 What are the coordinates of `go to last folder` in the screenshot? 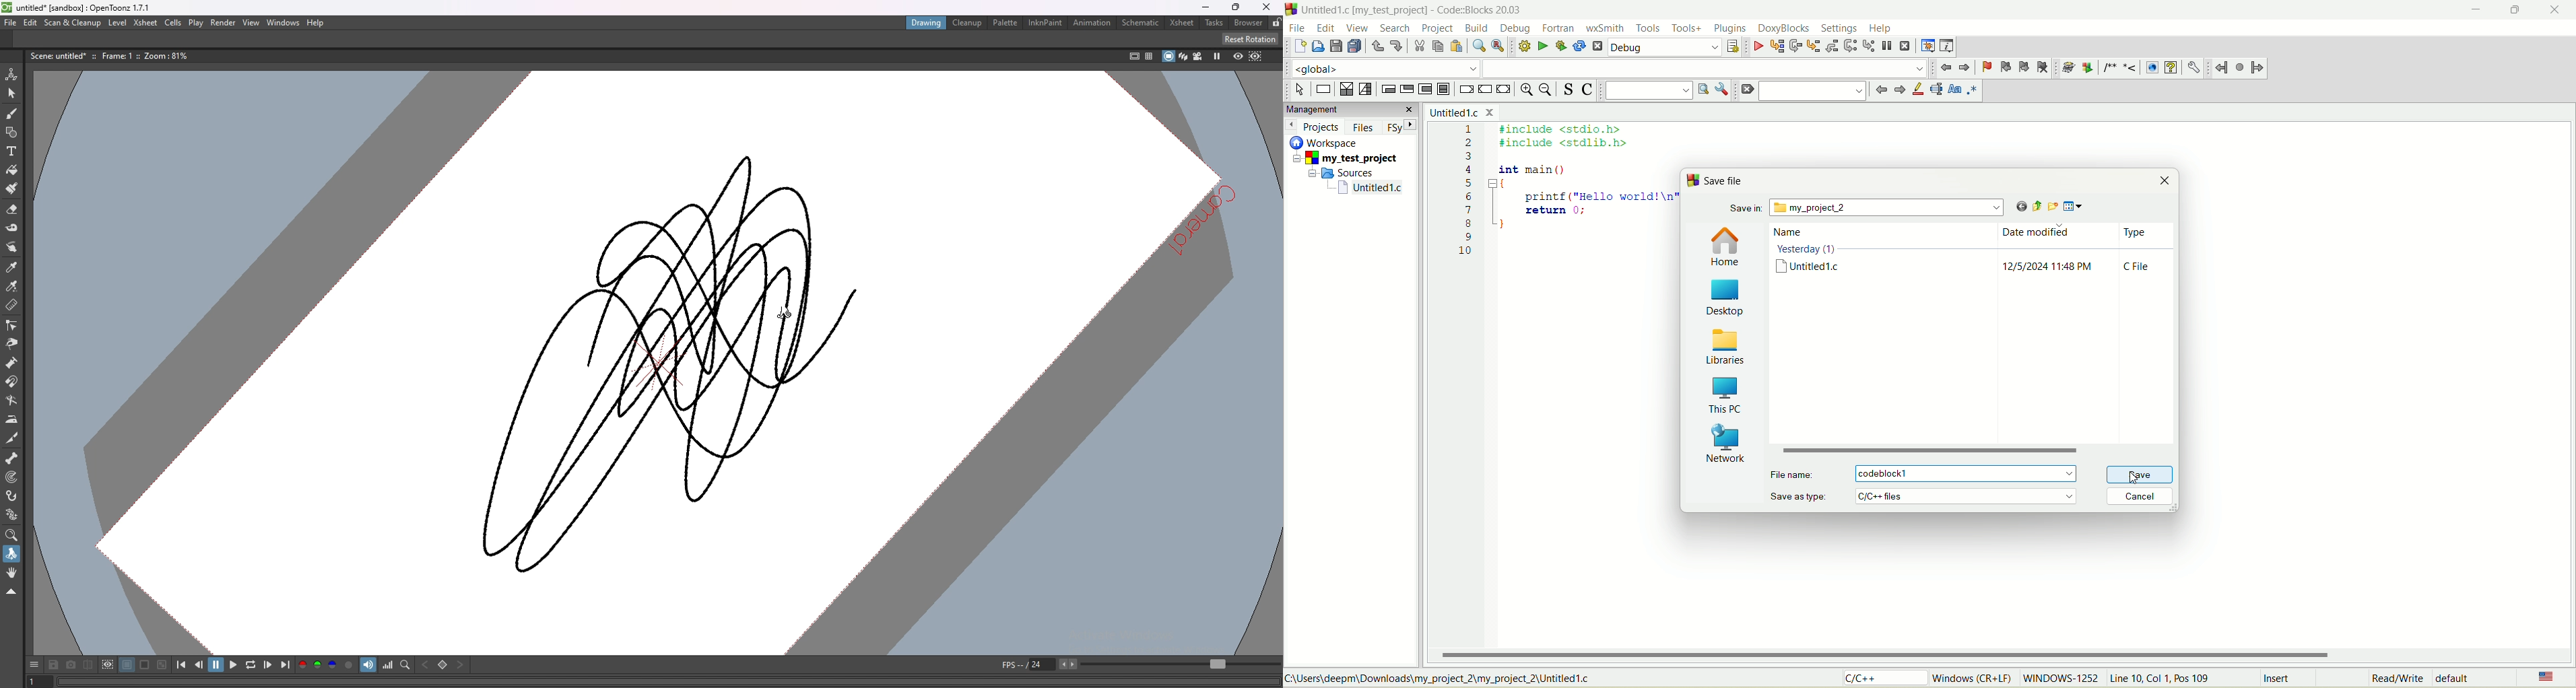 It's located at (2016, 207).